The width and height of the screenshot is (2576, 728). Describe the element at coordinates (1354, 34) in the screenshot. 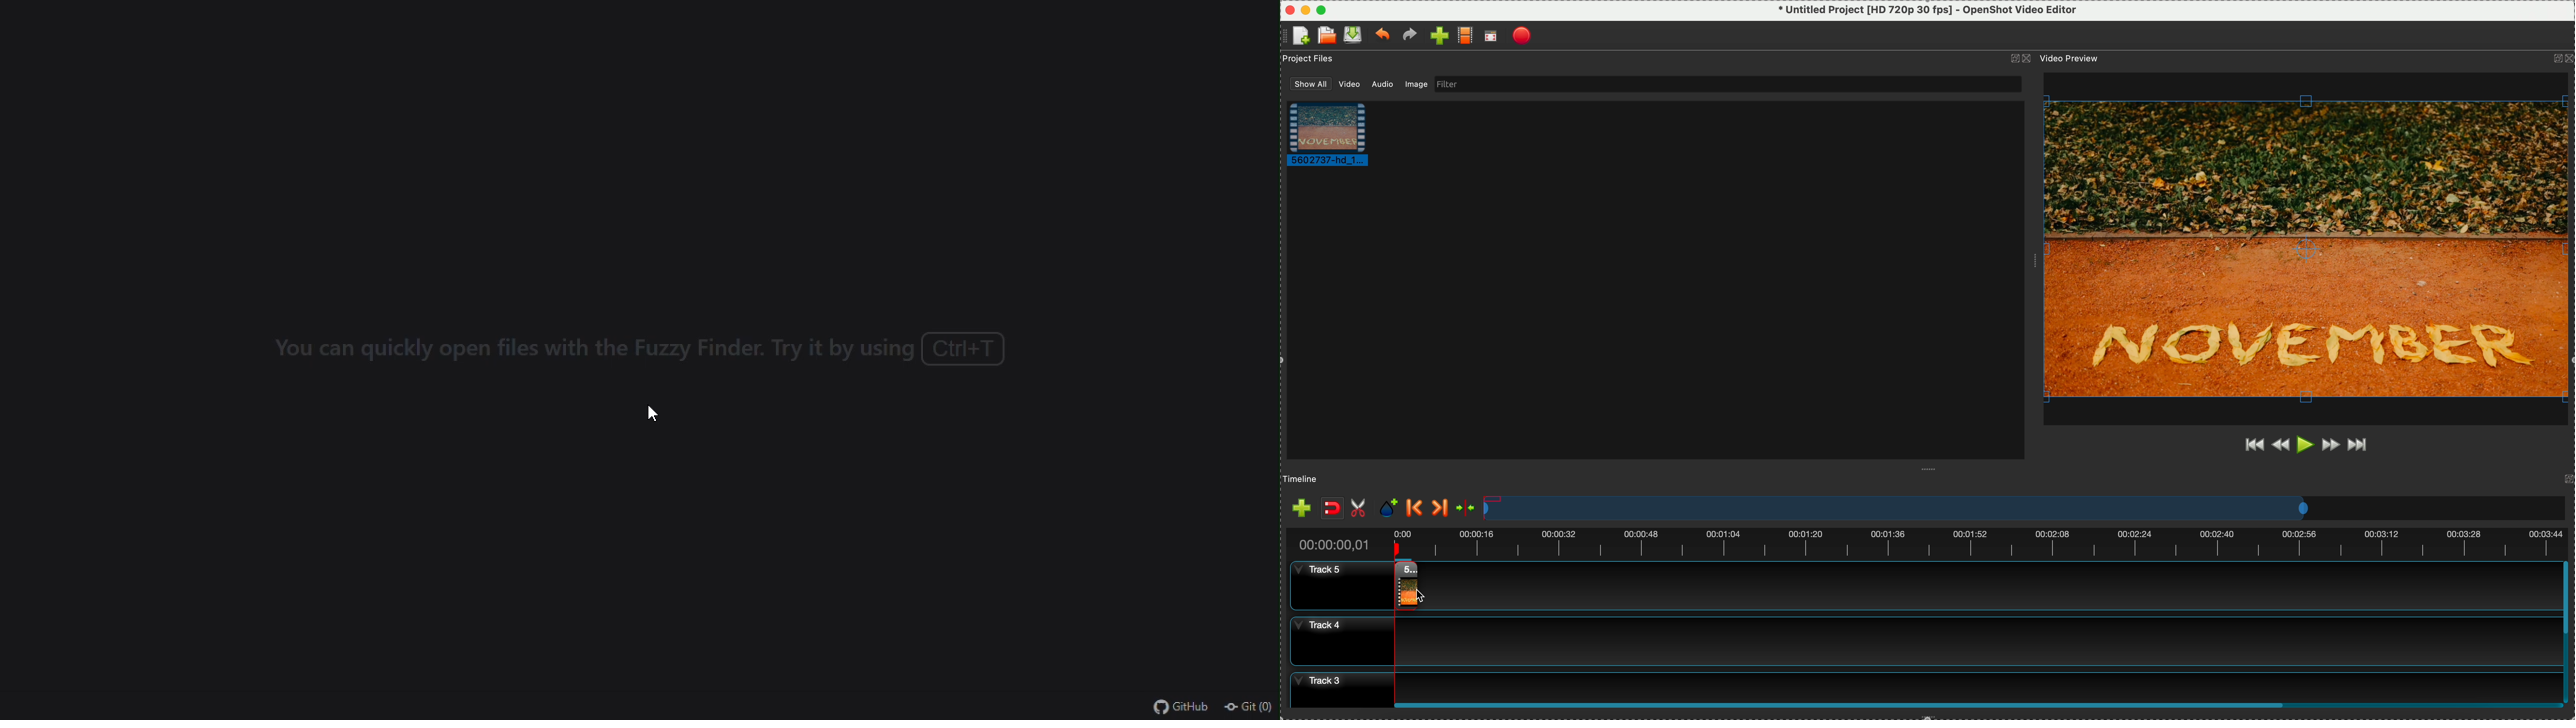

I see `save file` at that location.